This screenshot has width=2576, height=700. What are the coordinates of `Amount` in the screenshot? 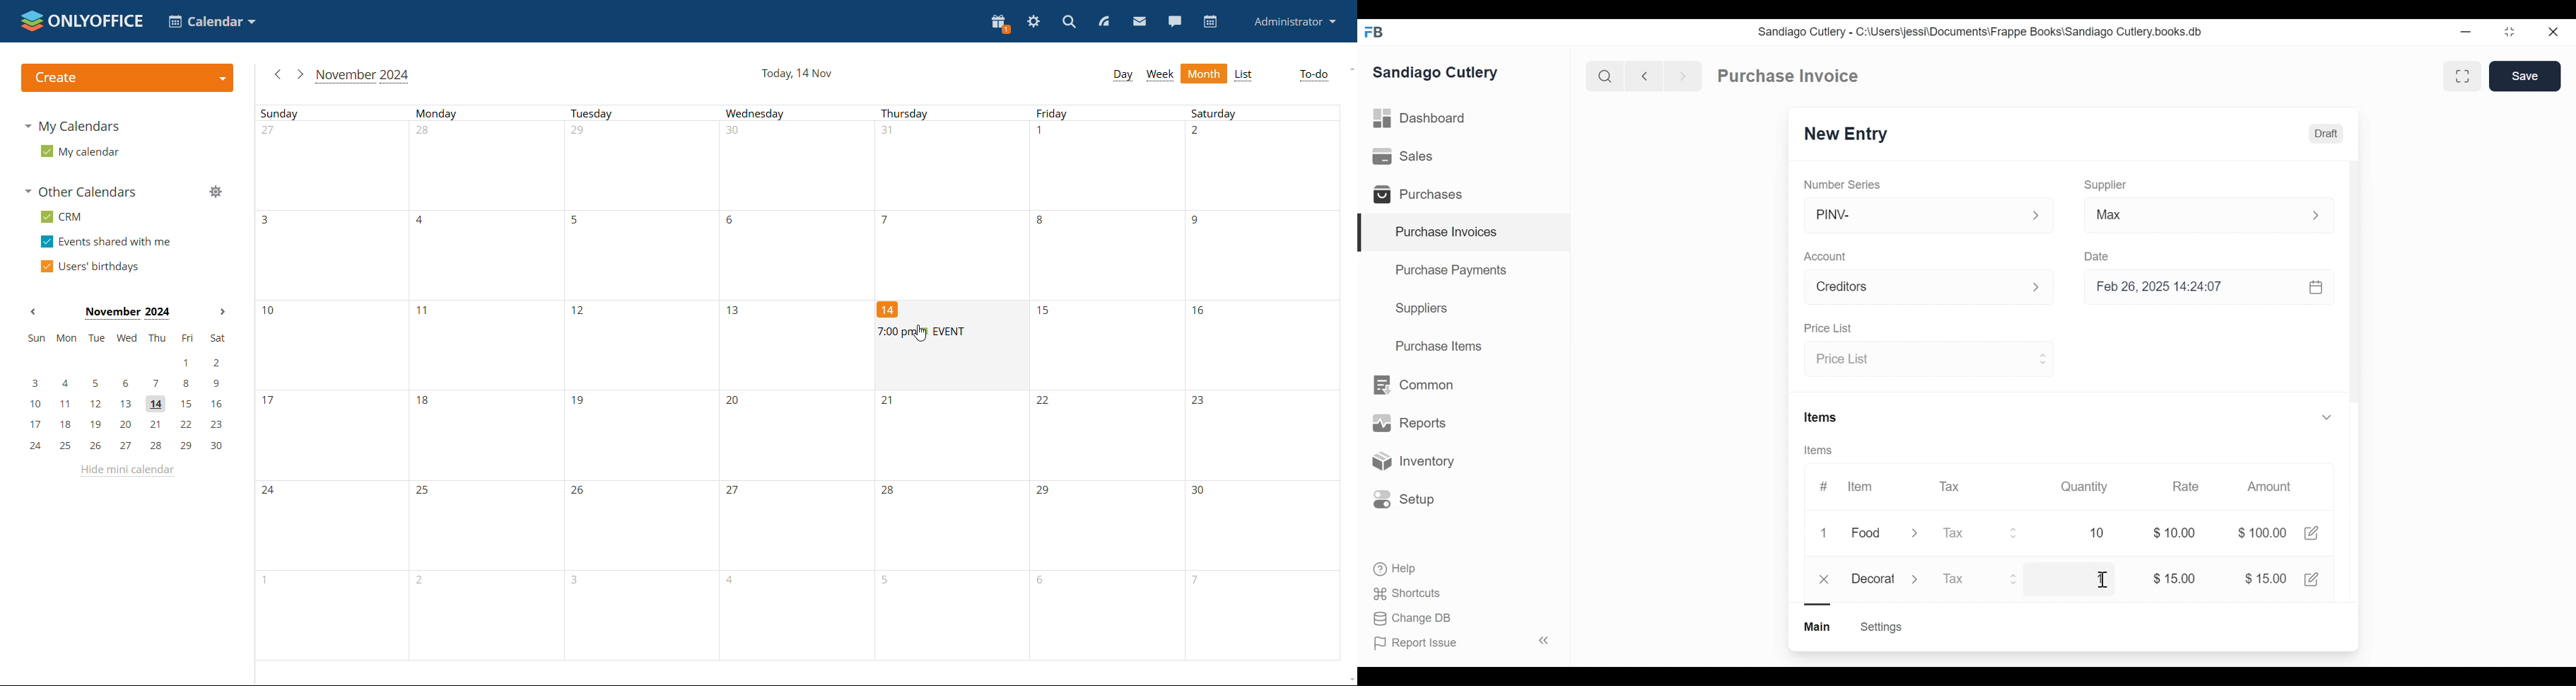 It's located at (2272, 487).